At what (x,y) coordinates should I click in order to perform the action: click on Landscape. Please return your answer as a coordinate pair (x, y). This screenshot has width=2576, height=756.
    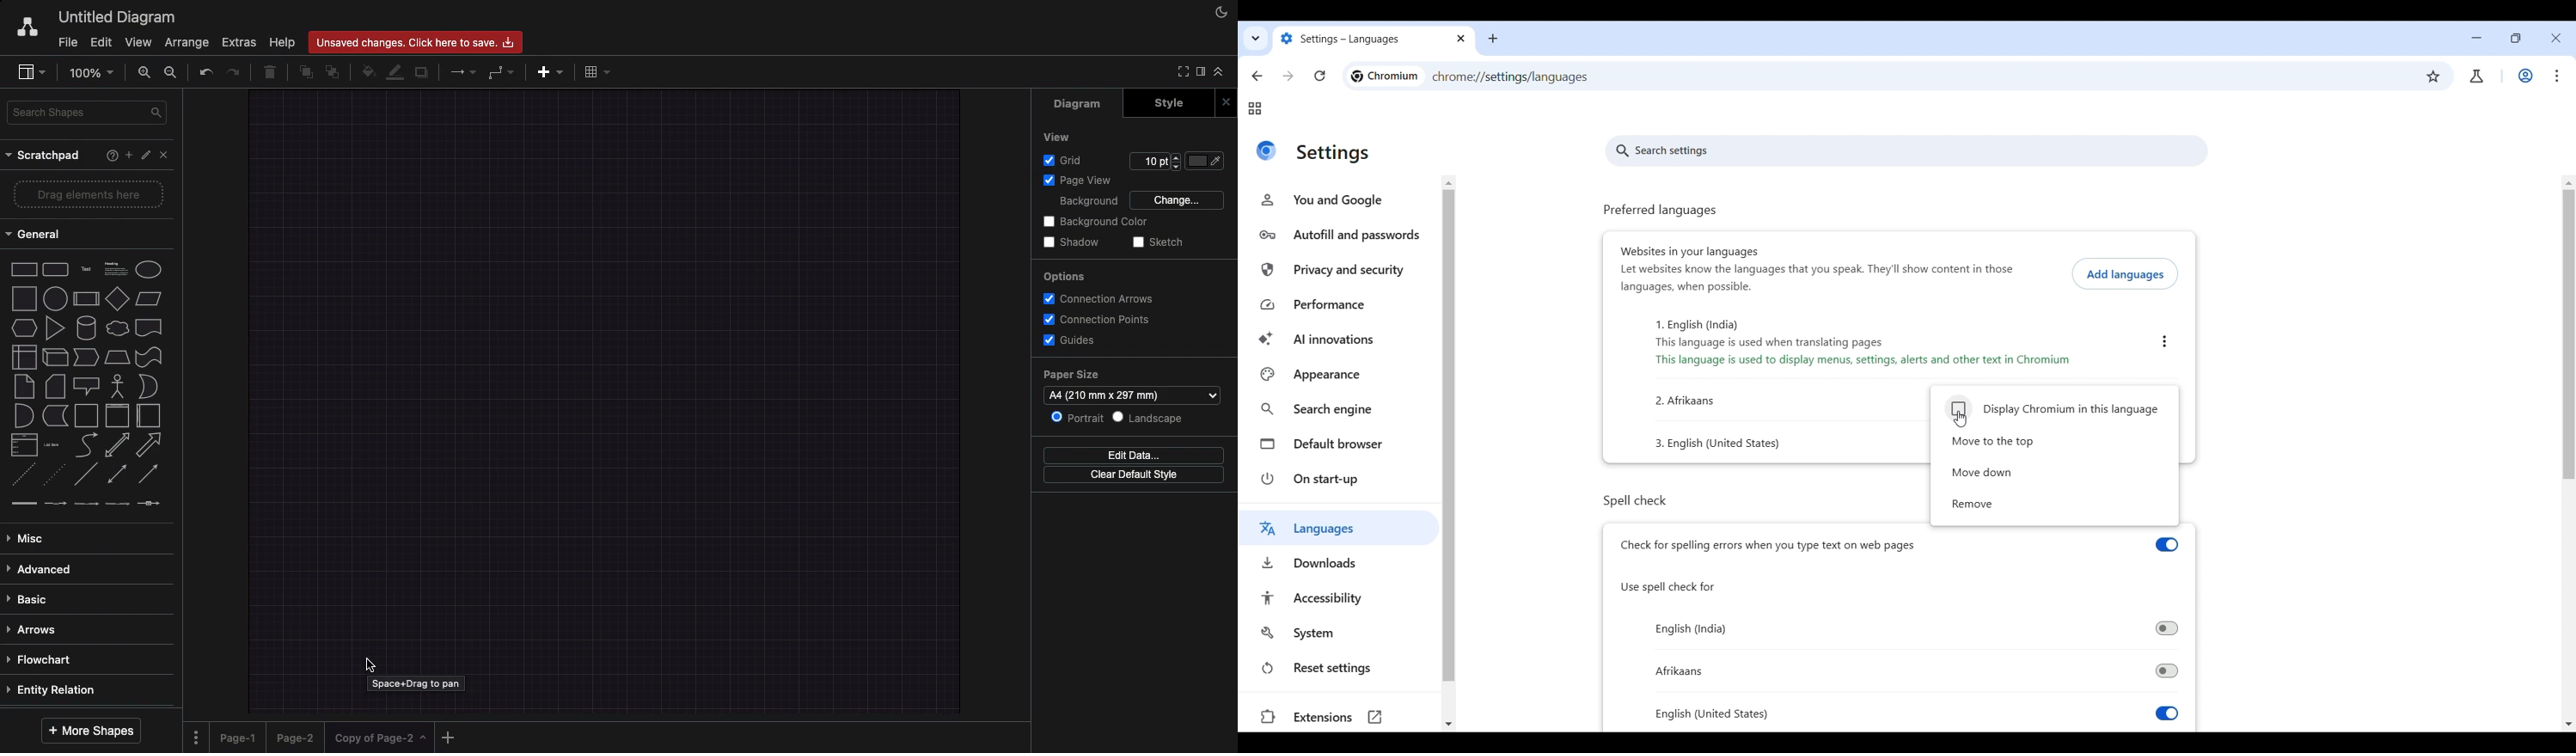
    Looking at the image, I should click on (1148, 418).